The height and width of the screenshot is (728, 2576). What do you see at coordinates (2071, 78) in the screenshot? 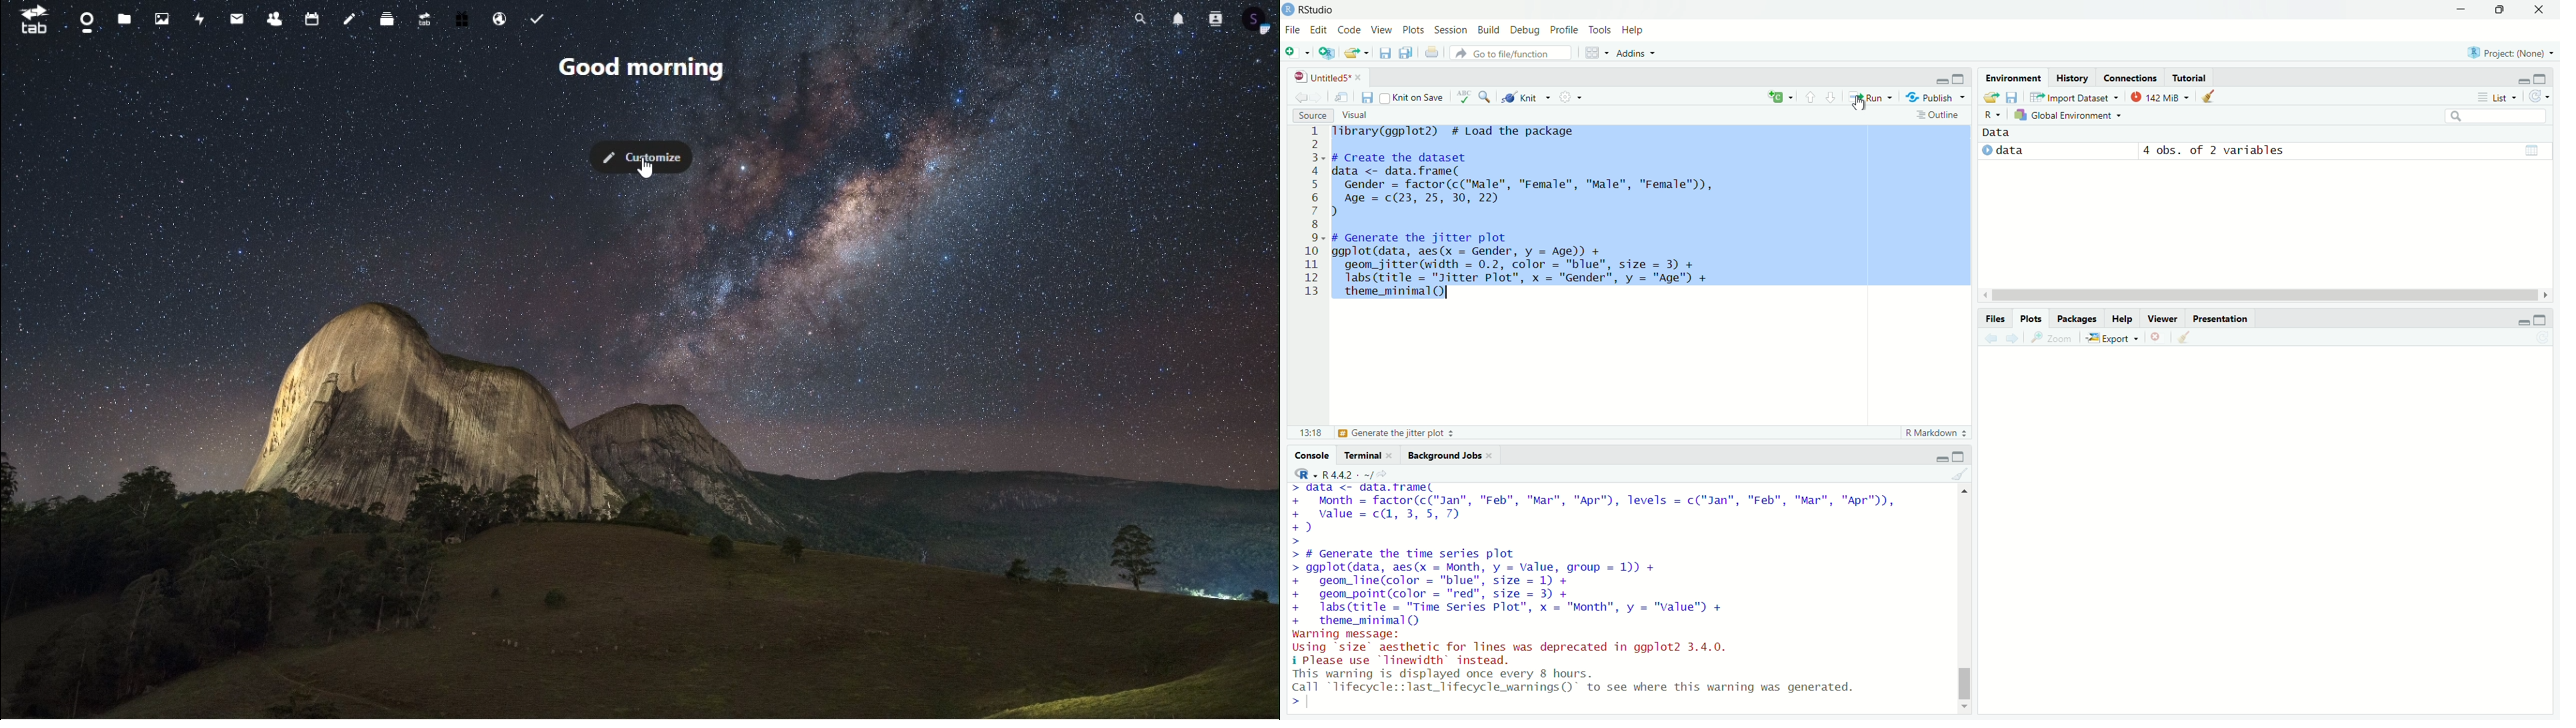
I see `history` at bounding box center [2071, 78].